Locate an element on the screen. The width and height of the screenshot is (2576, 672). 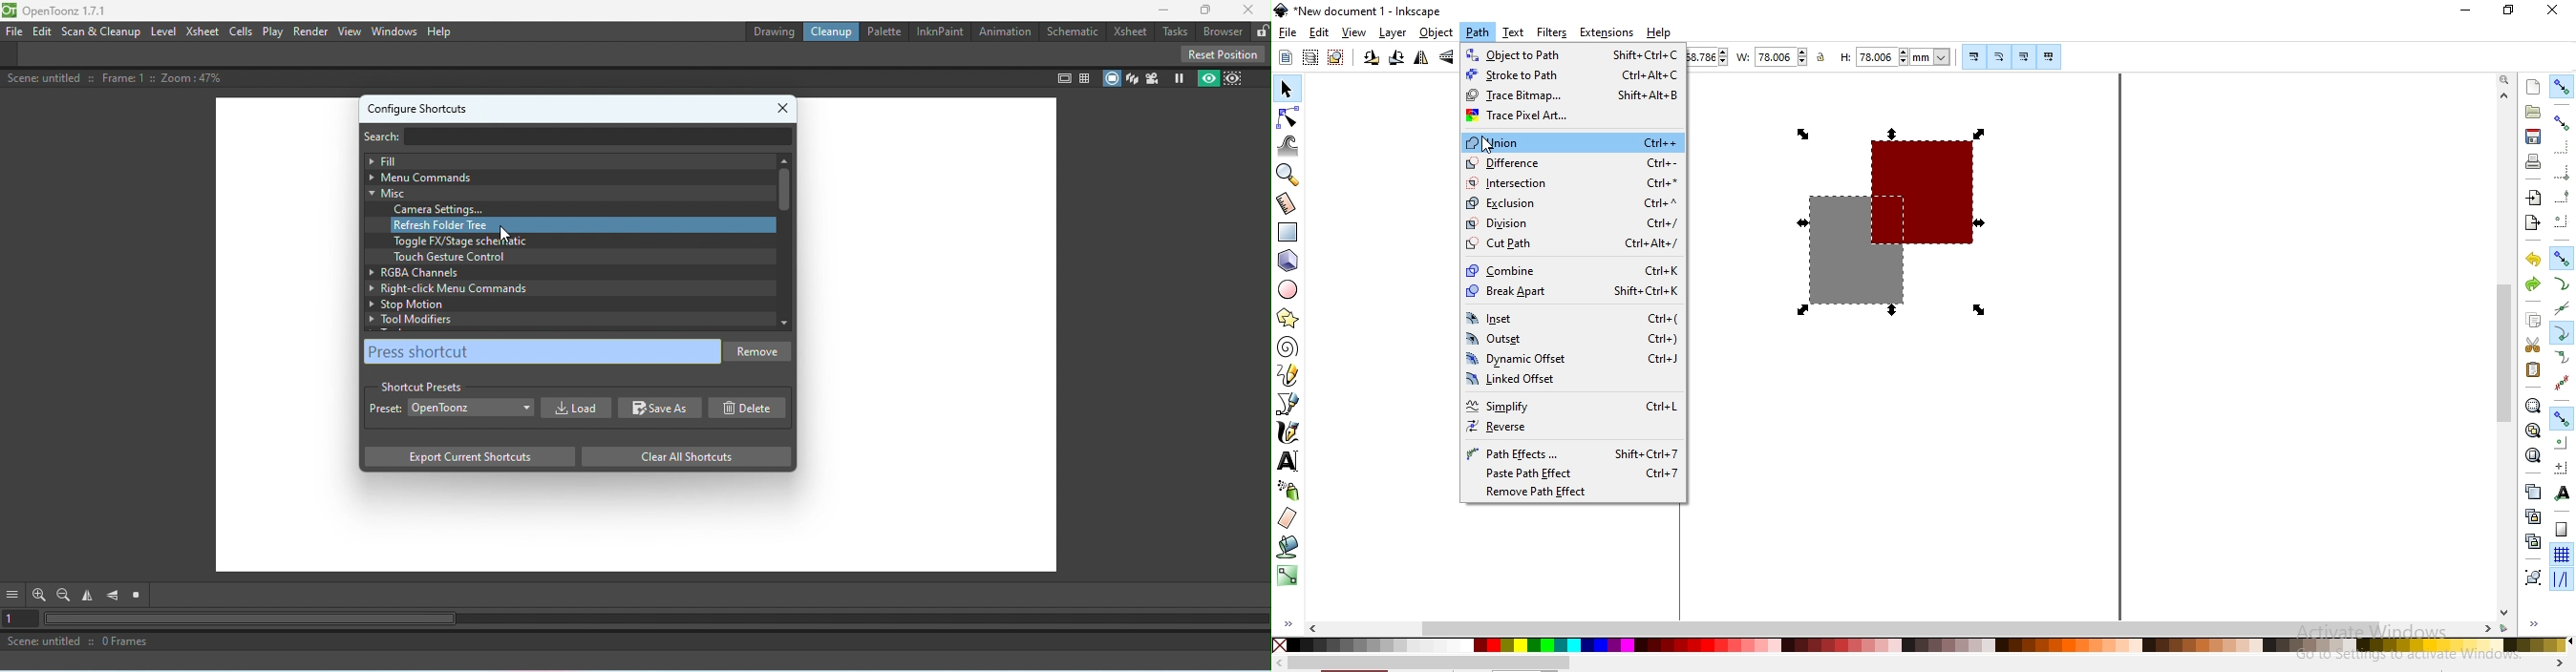
Level is located at coordinates (164, 32).